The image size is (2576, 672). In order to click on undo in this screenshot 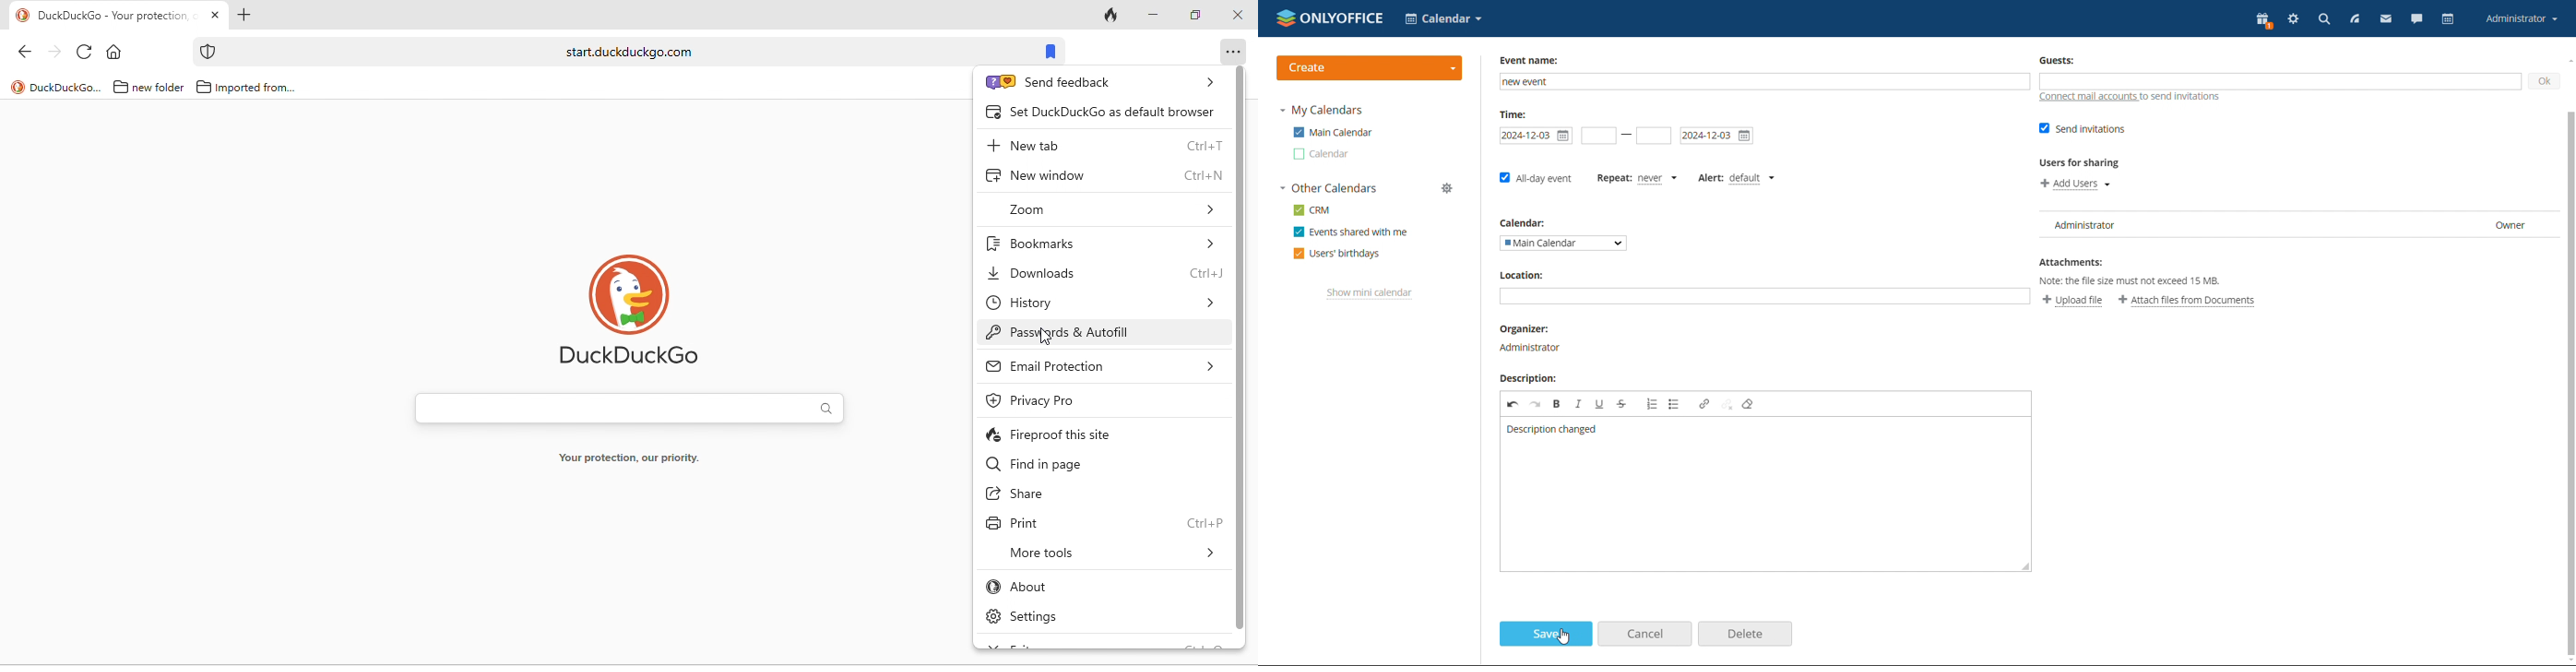, I will do `click(1511, 404)`.